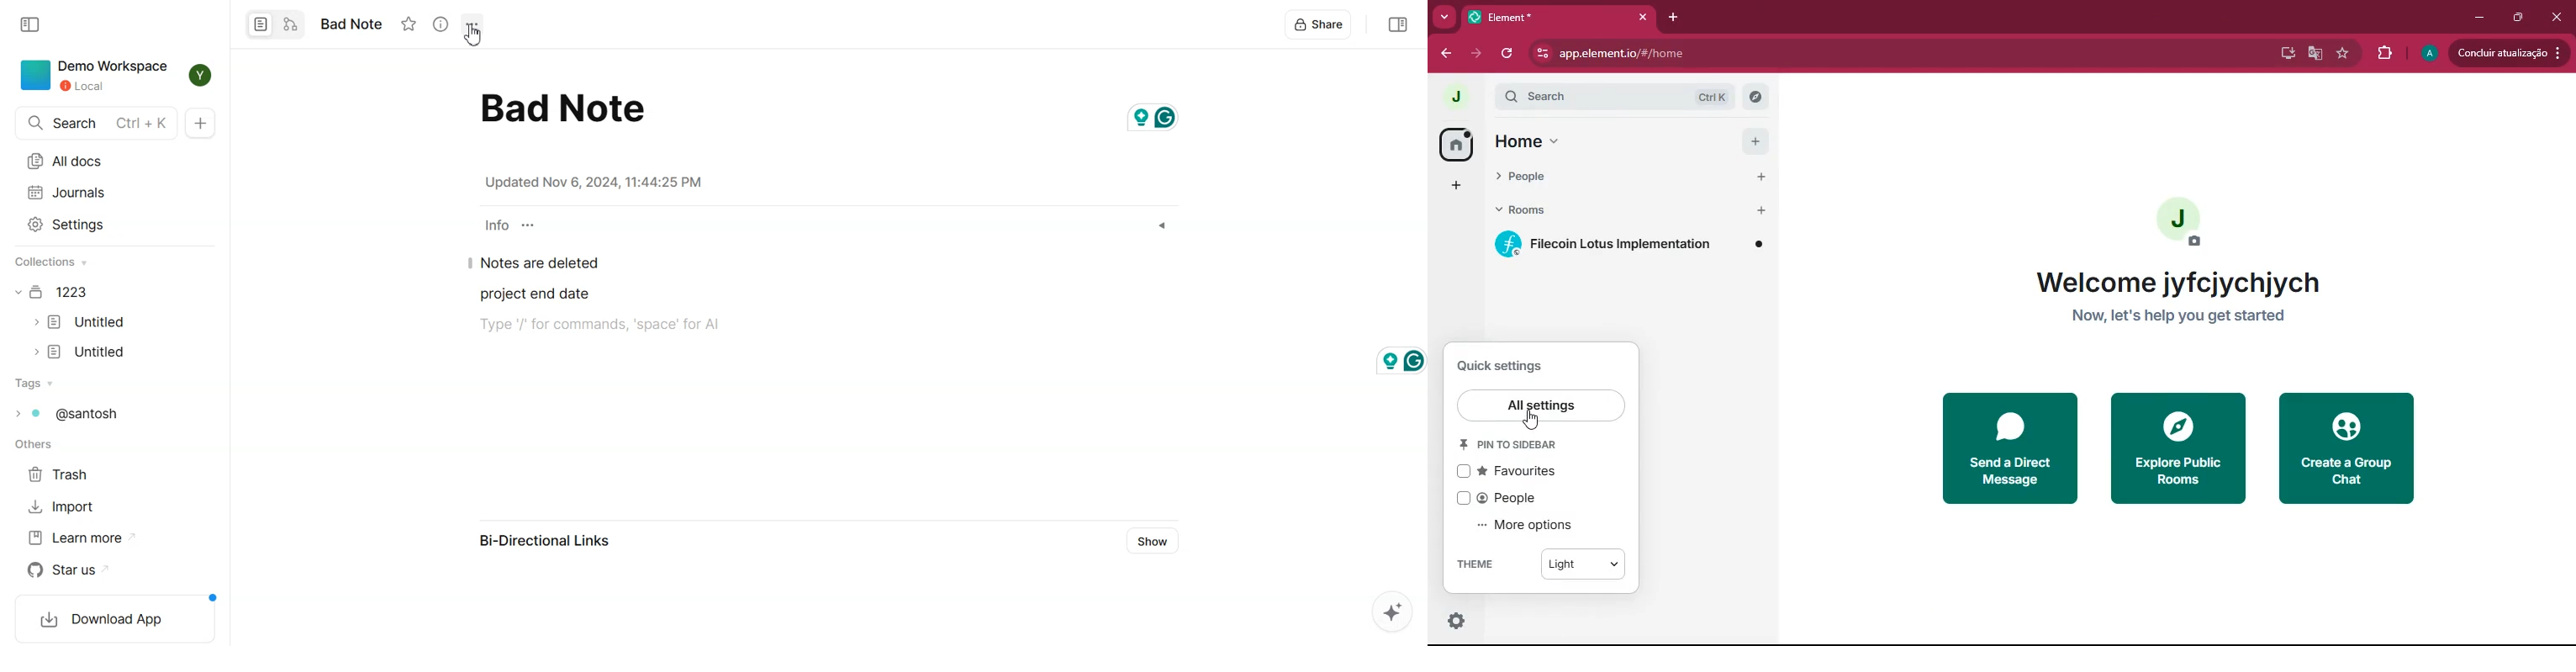 Image resolution: width=2576 pixels, height=672 pixels. I want to click on Now, let's help you get started, so click(2178, 315).